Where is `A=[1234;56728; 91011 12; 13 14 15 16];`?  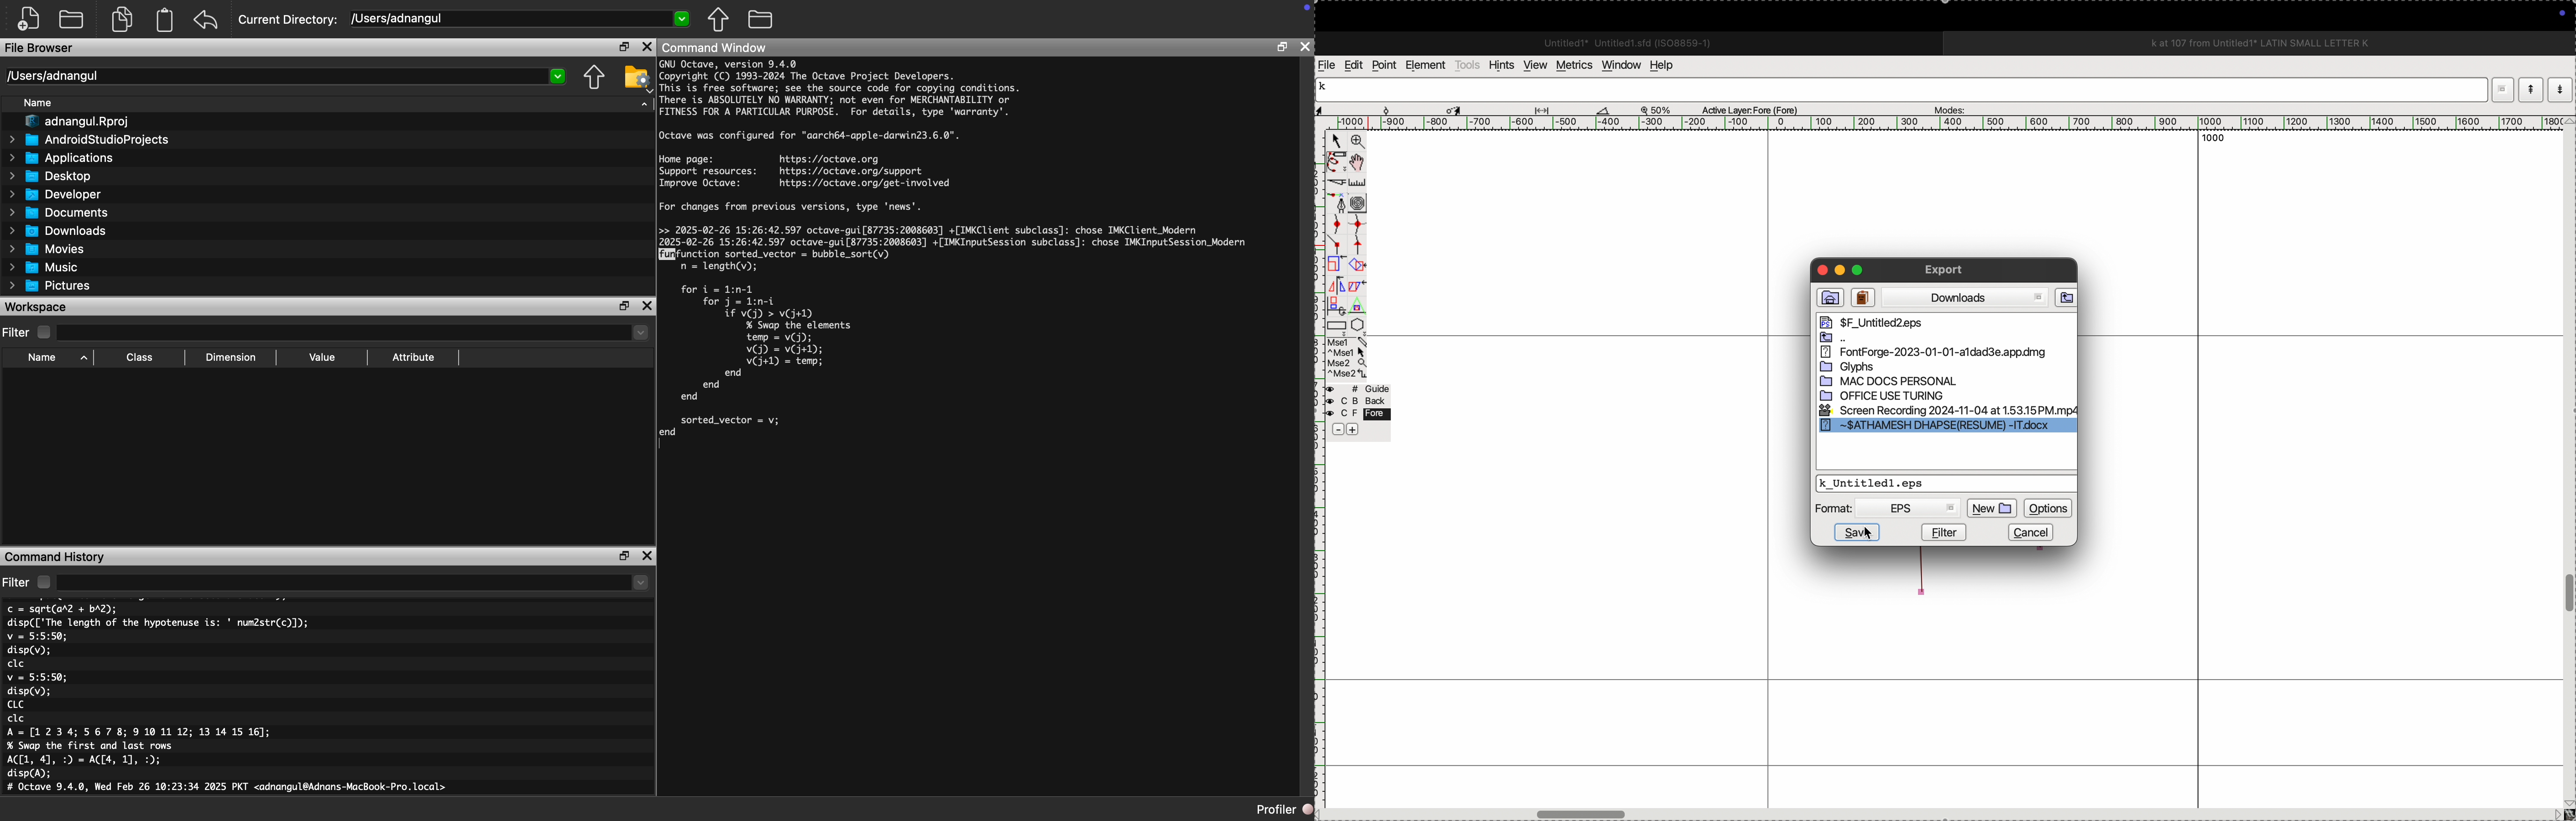
A=[1234;56728; 91011 12; 13 14 15 16]; is located at coordinates (143, 733).